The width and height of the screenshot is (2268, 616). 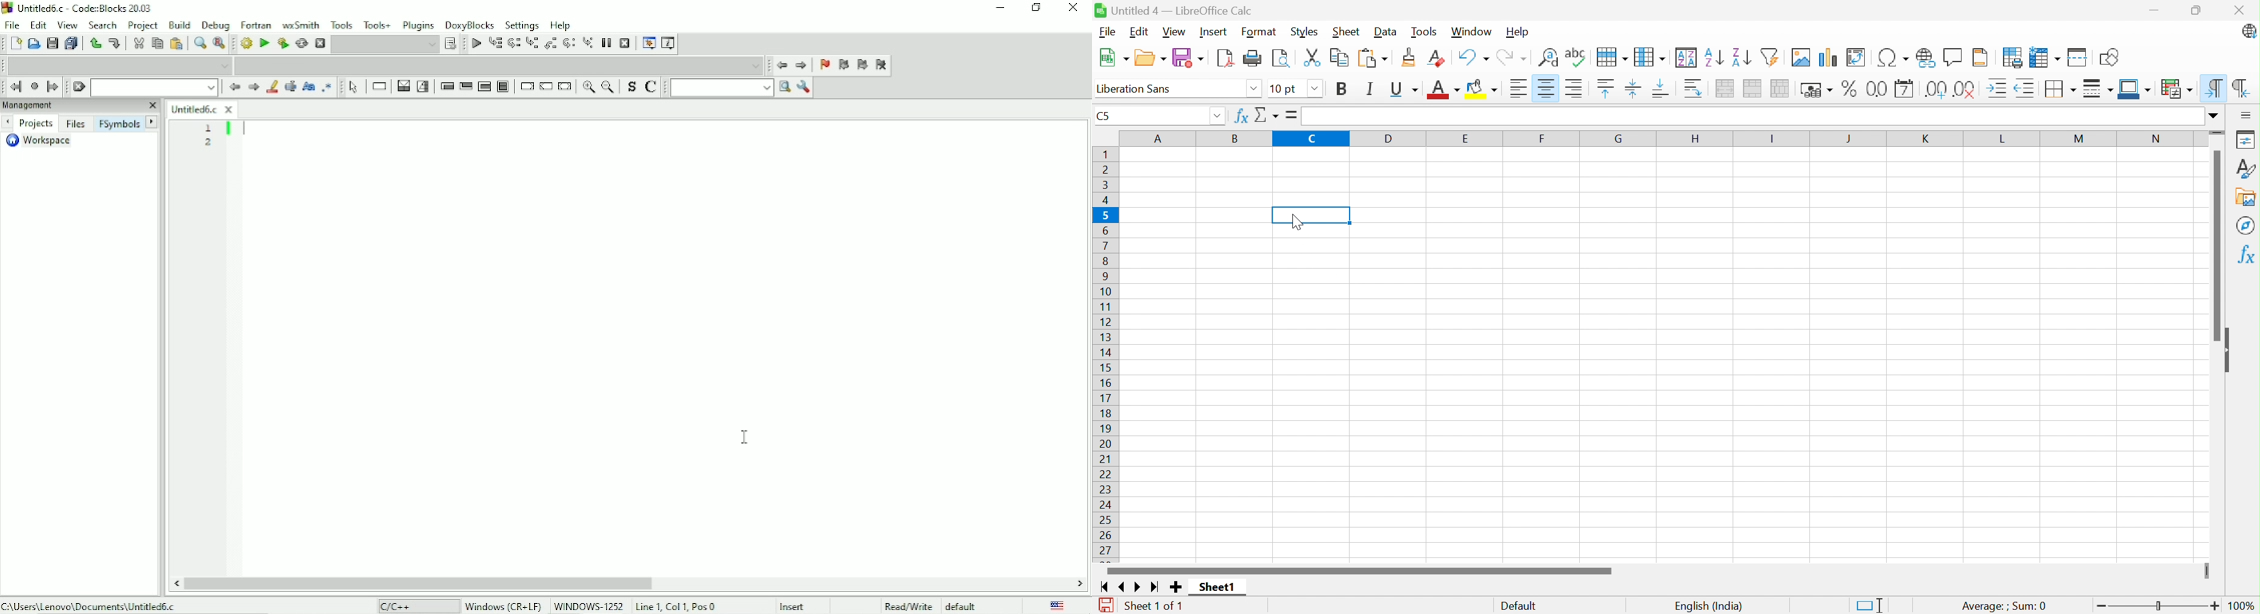 What do you see at coordinates (37, 124) in the screenshot?
I see `Projects` at bounding box center [37, 124].